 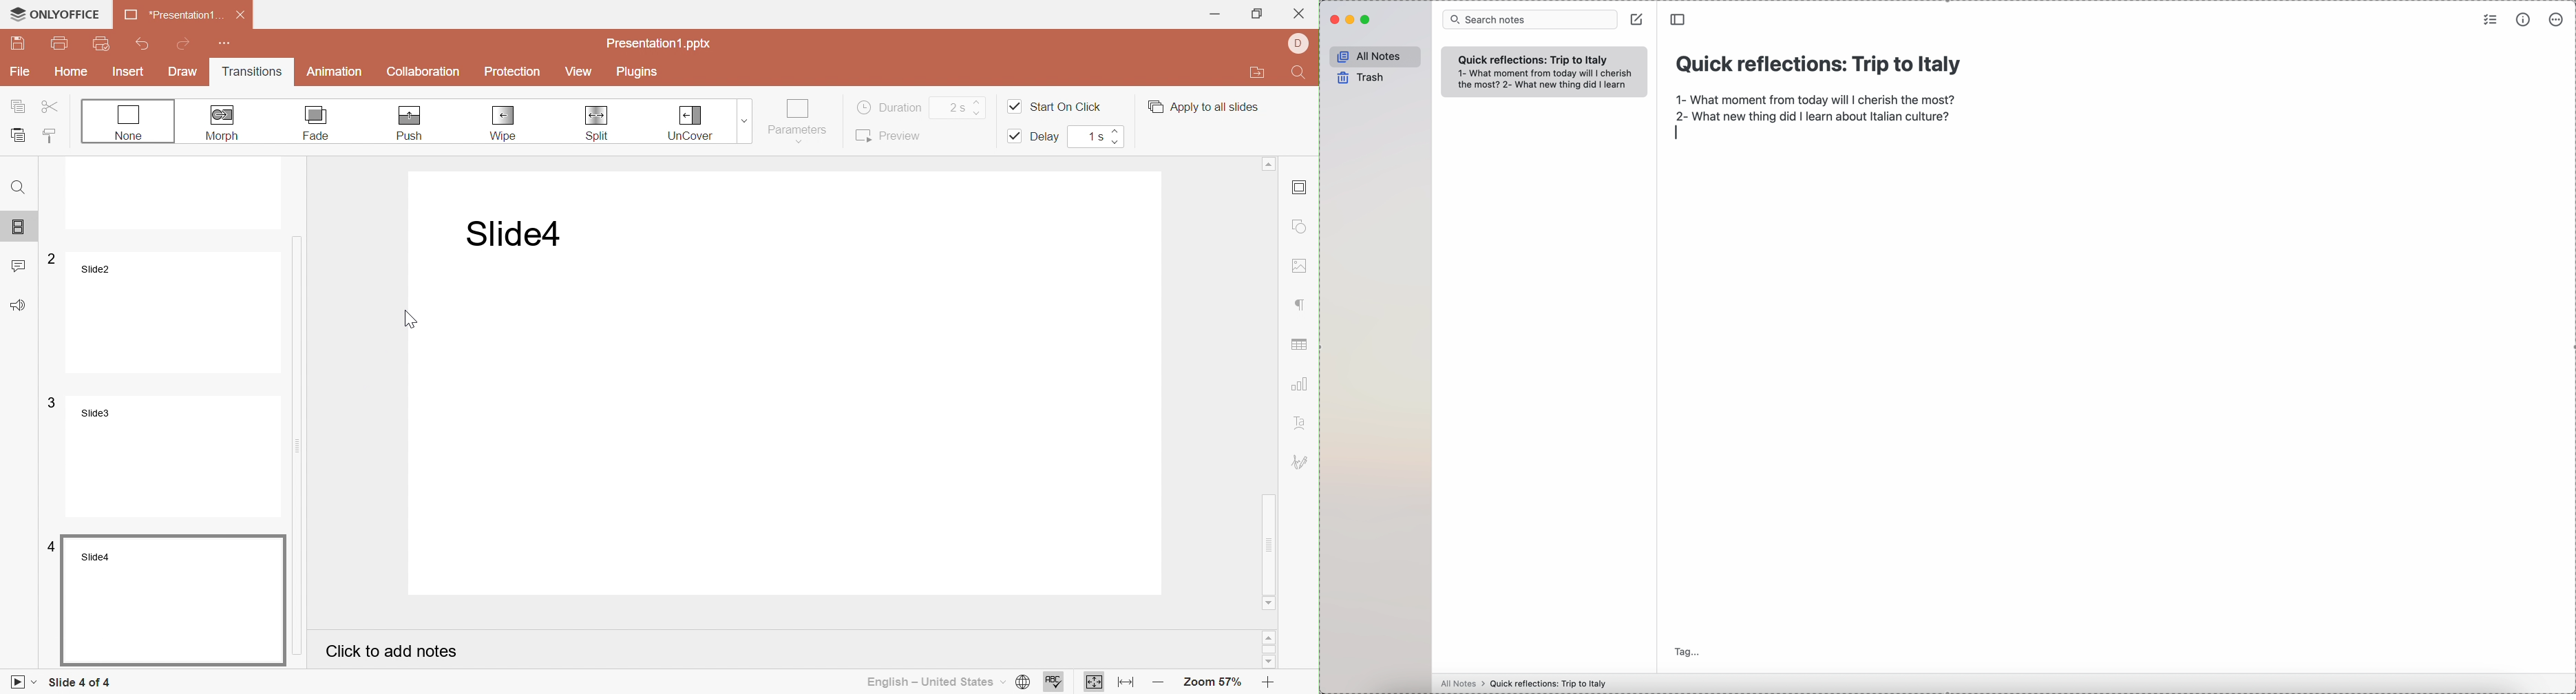 What do you see at coordinates (226, 43) in the screenshot?
I see `Customize Quick Access Toolbar` at bounding box center [226, 43].